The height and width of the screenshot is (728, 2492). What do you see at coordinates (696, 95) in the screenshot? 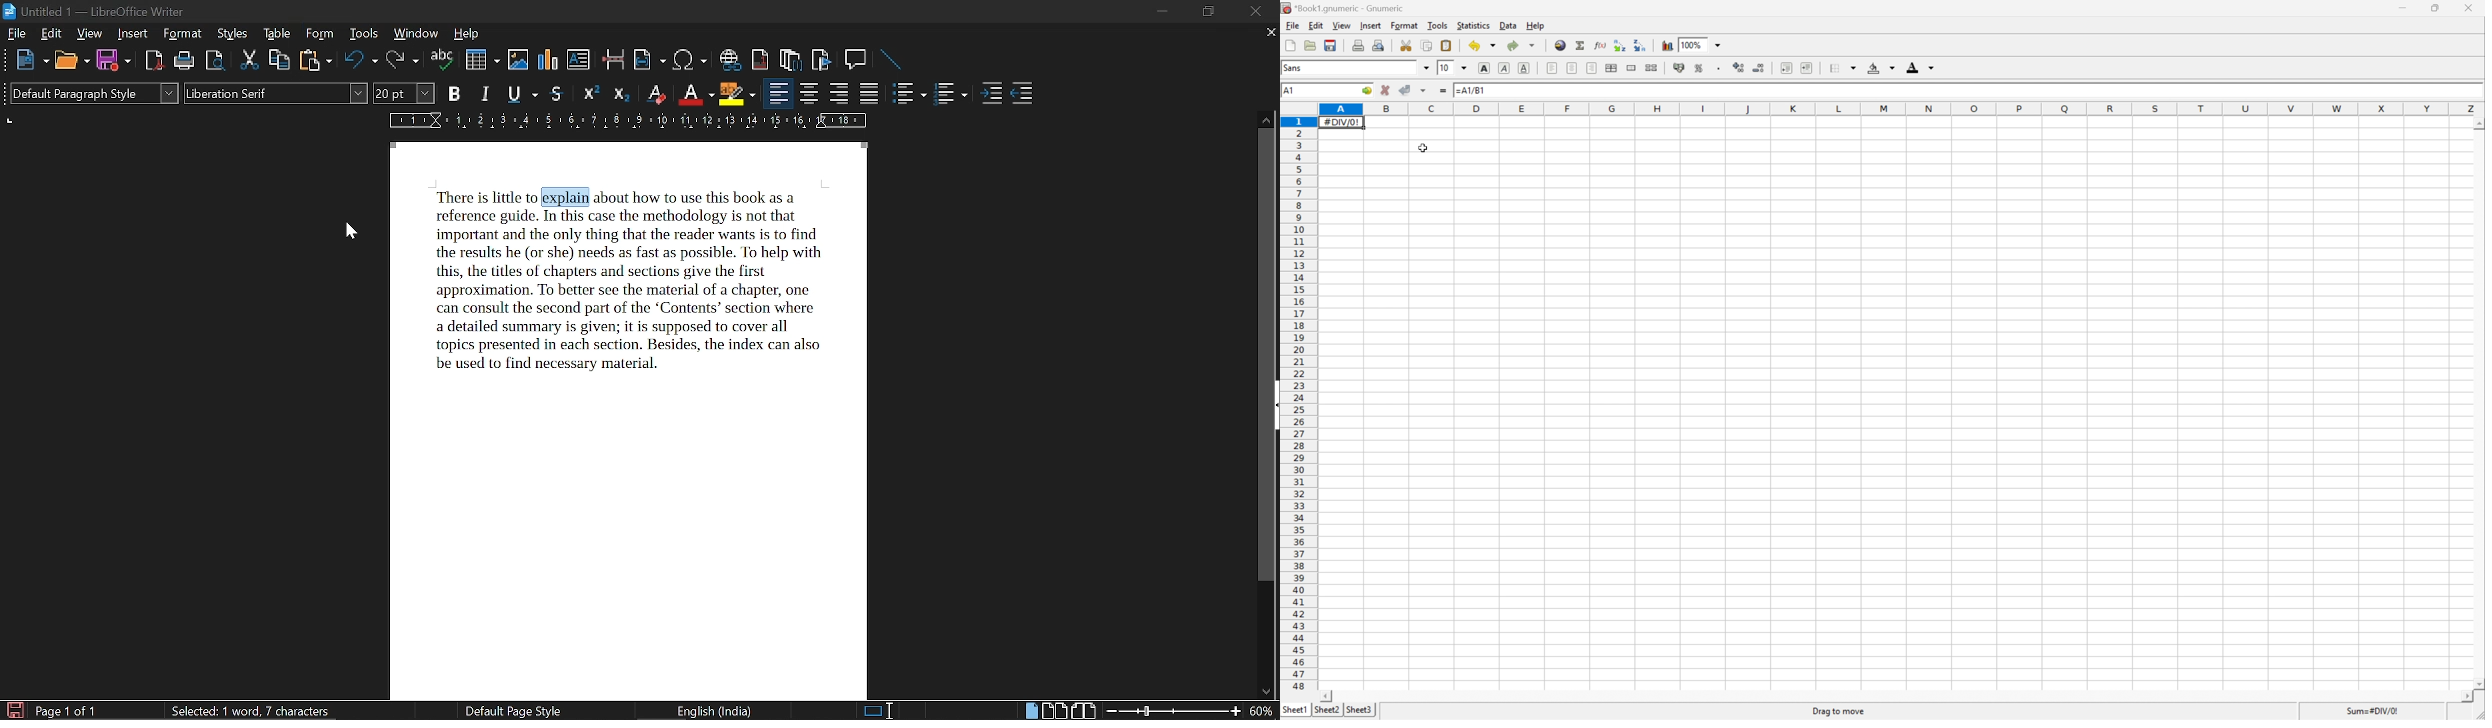
I see `text color` at bounding box center [696, 95].